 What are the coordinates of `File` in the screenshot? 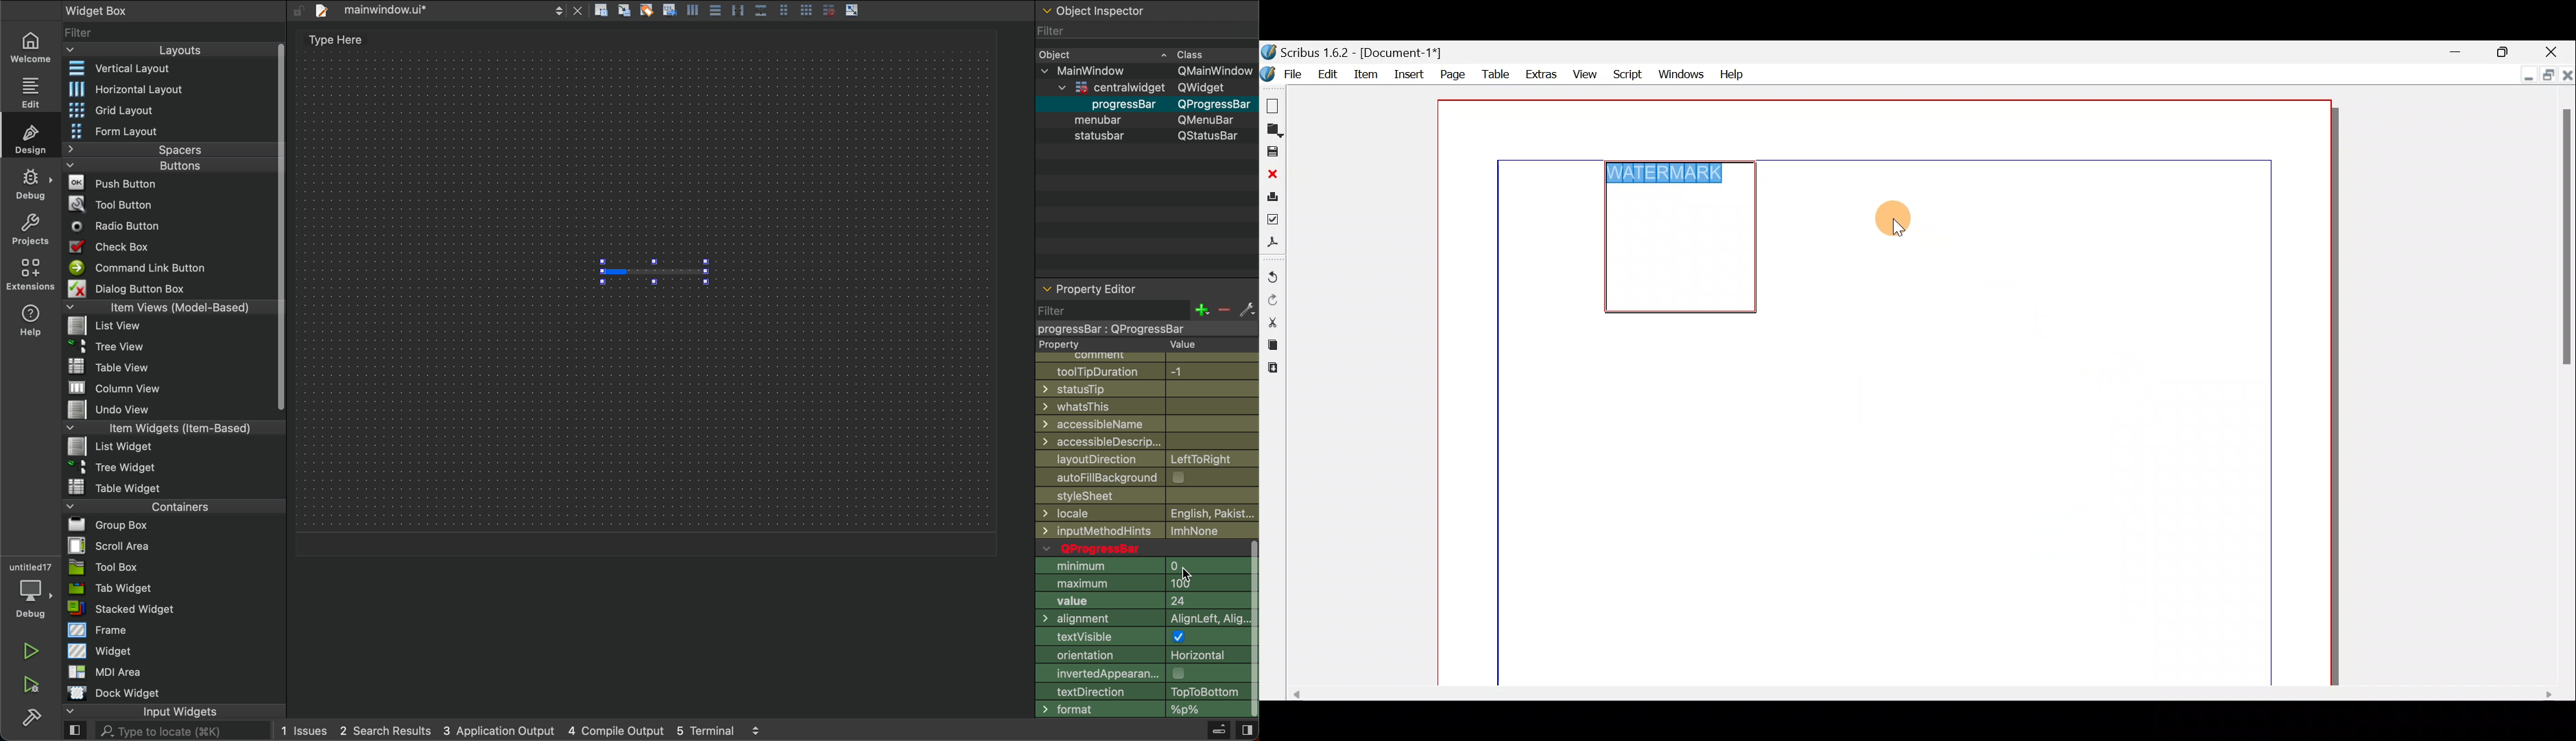 It's located at (121, 410).